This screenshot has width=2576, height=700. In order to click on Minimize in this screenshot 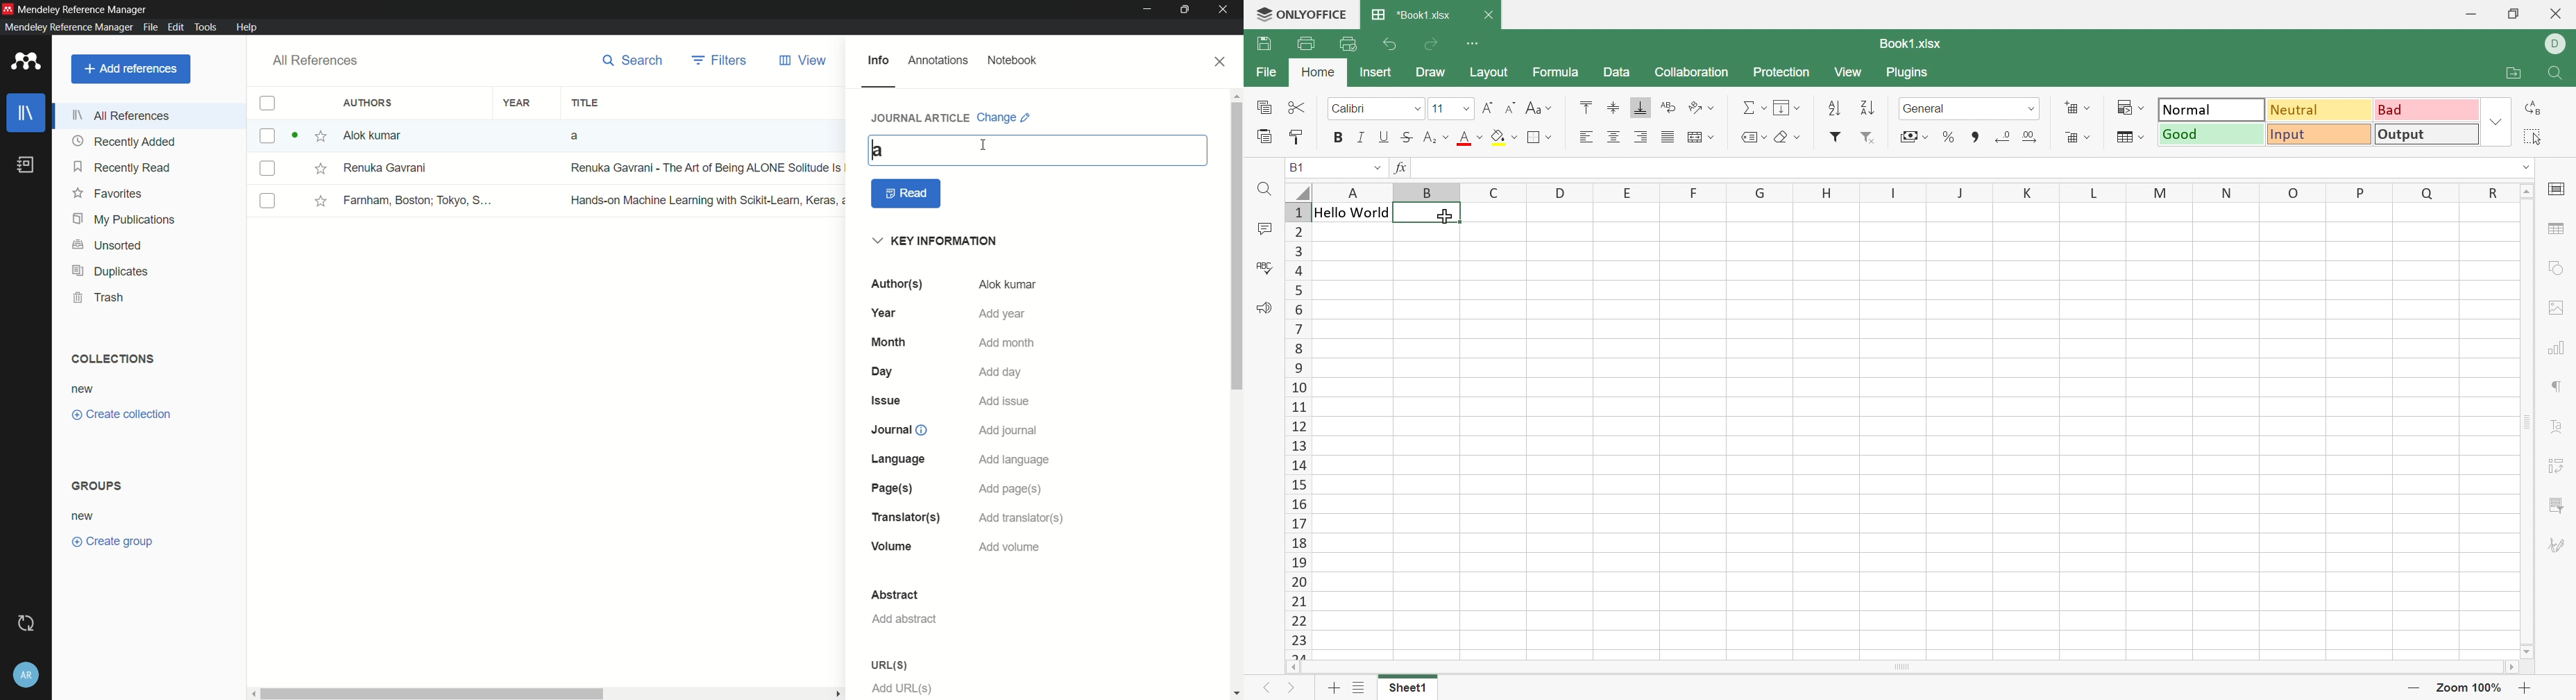, I will do `click(2471, 13)`.